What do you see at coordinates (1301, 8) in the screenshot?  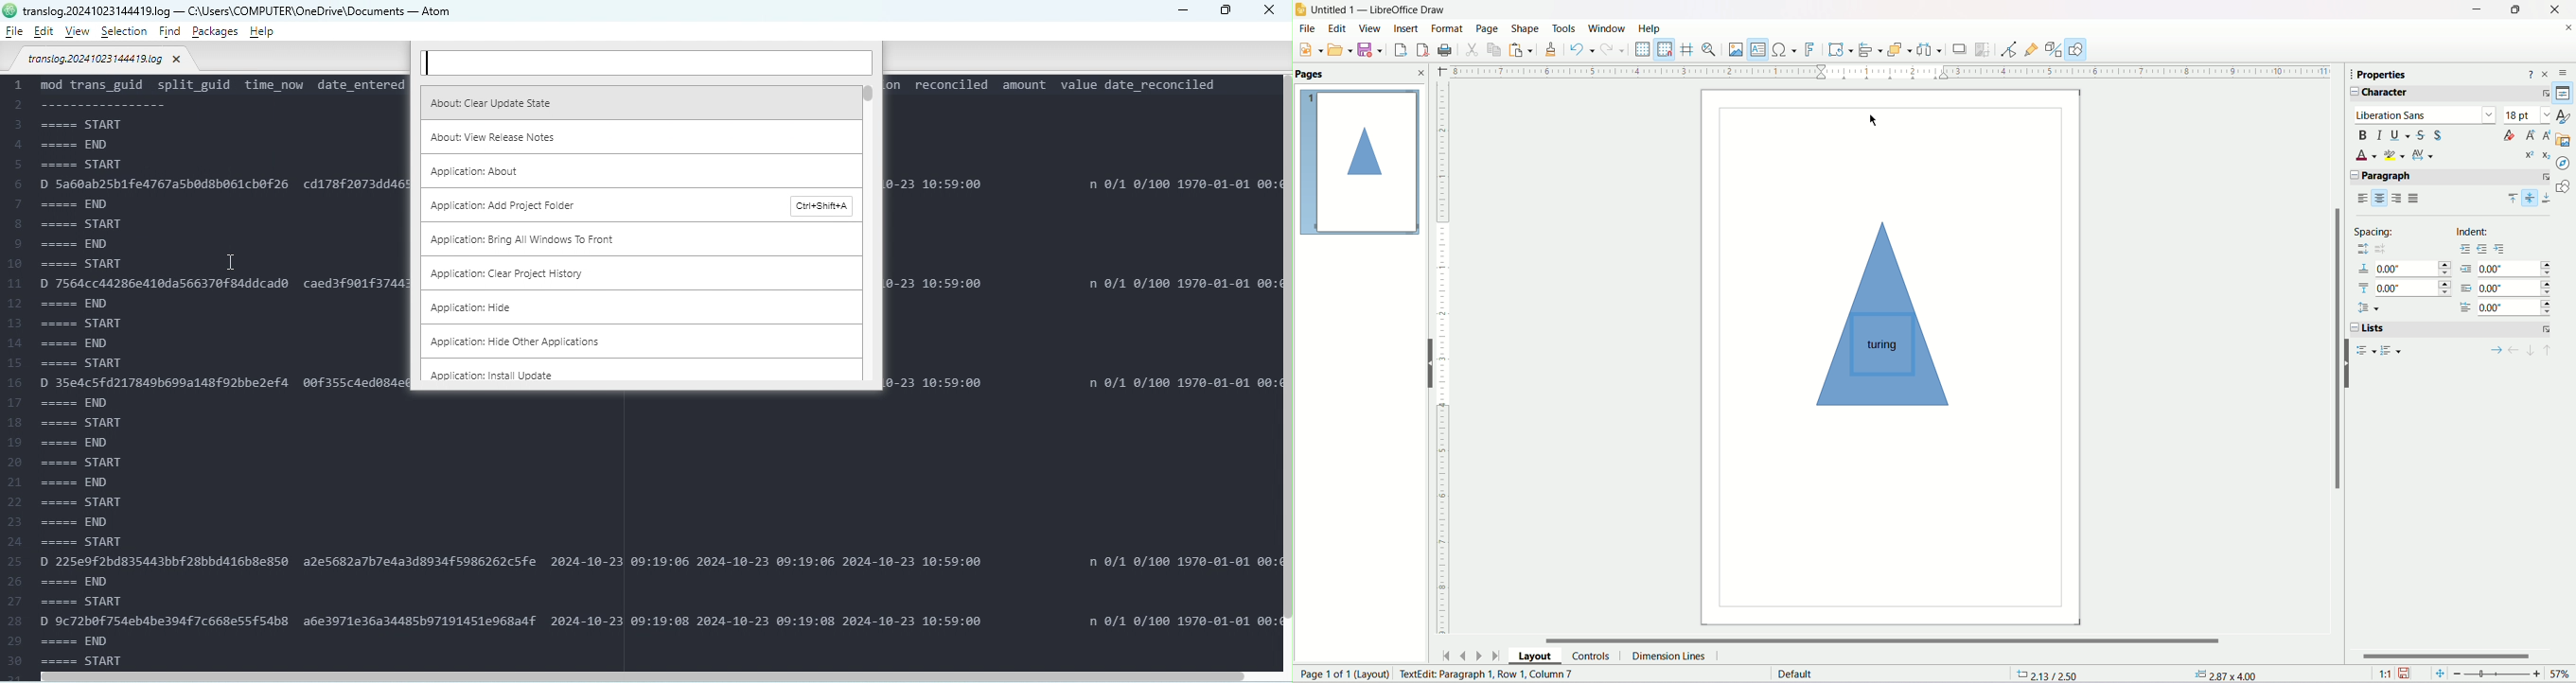 I see `LibreOffice Draw app icon` at bounding box center [1301, 8].